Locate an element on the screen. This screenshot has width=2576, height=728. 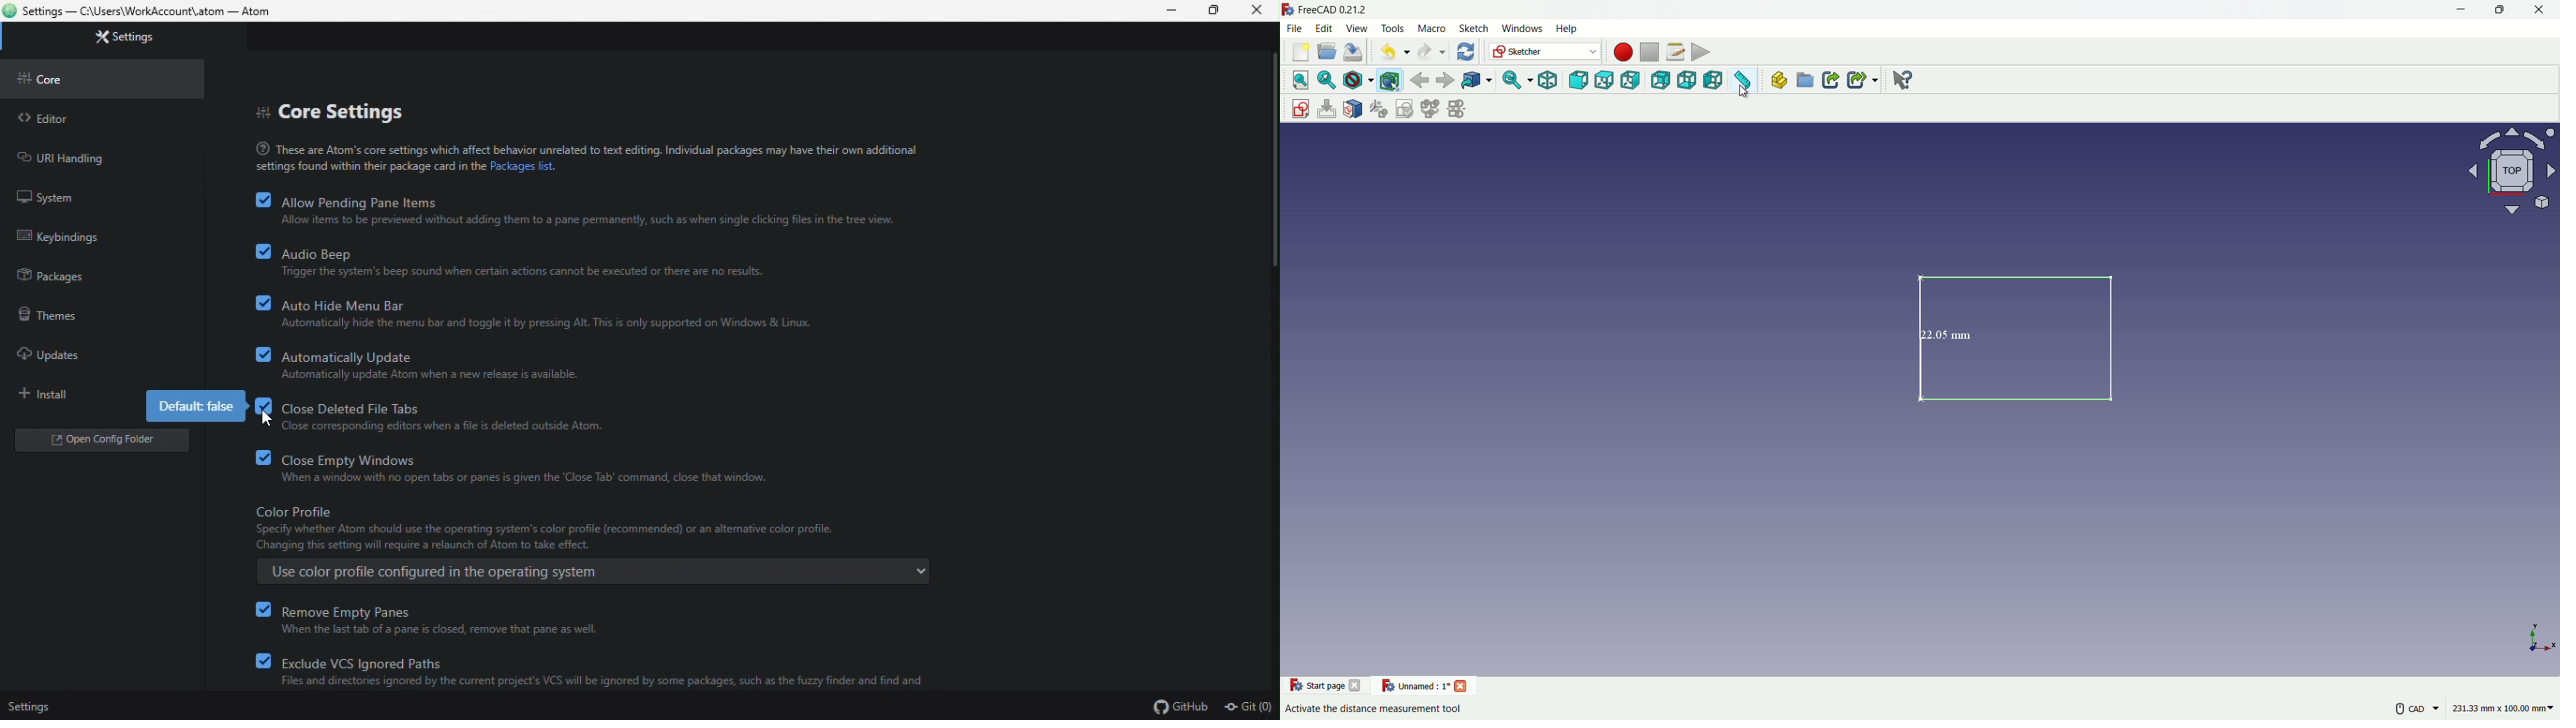
system is located at coordinates (49, 196).